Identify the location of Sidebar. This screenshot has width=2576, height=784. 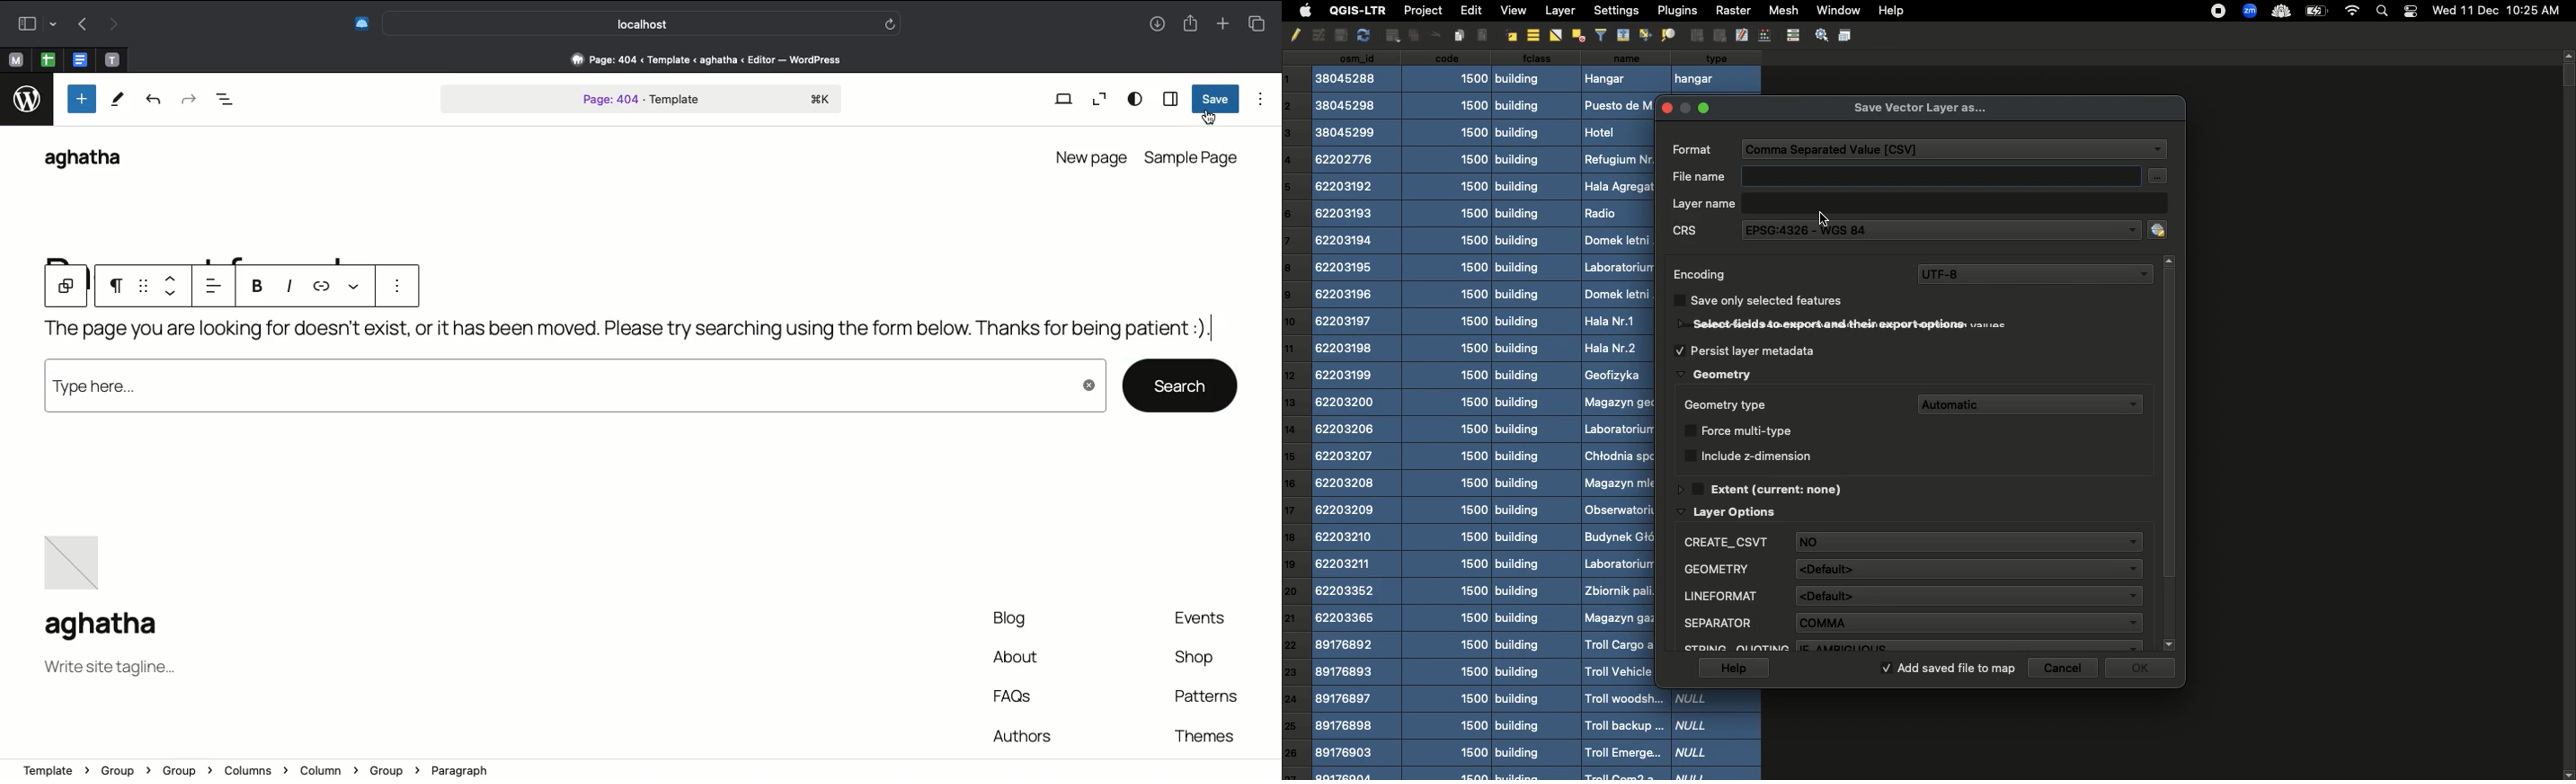
(34, 23).